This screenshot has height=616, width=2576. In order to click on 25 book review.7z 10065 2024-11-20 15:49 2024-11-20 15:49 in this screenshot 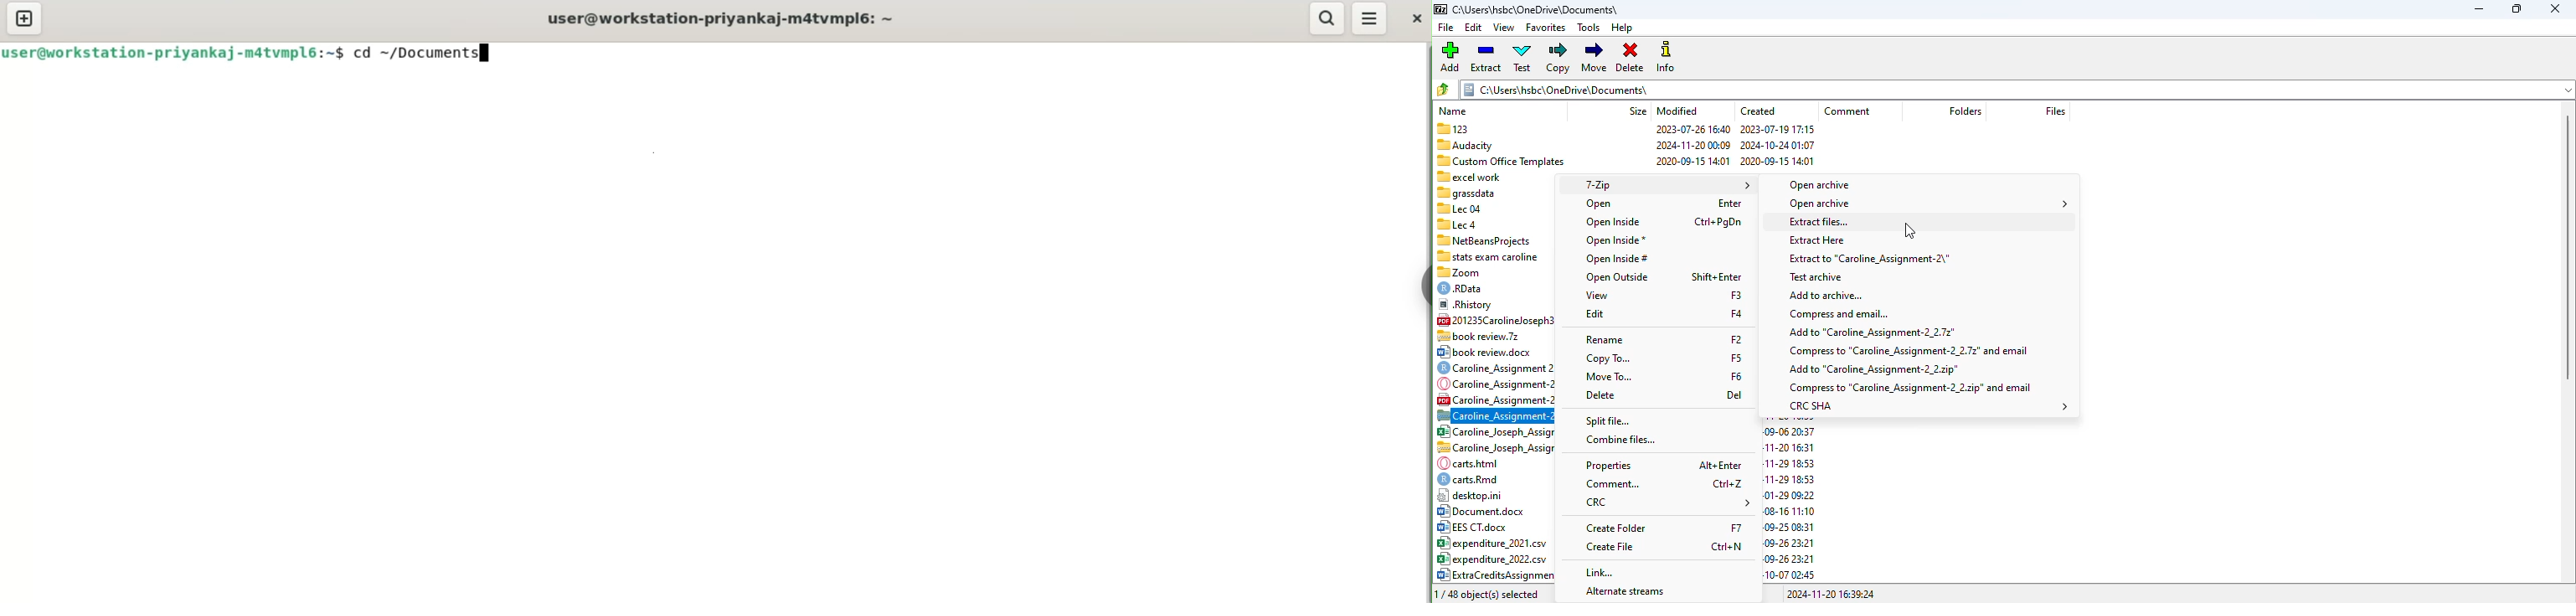, I will do `click(1496, 335)`.